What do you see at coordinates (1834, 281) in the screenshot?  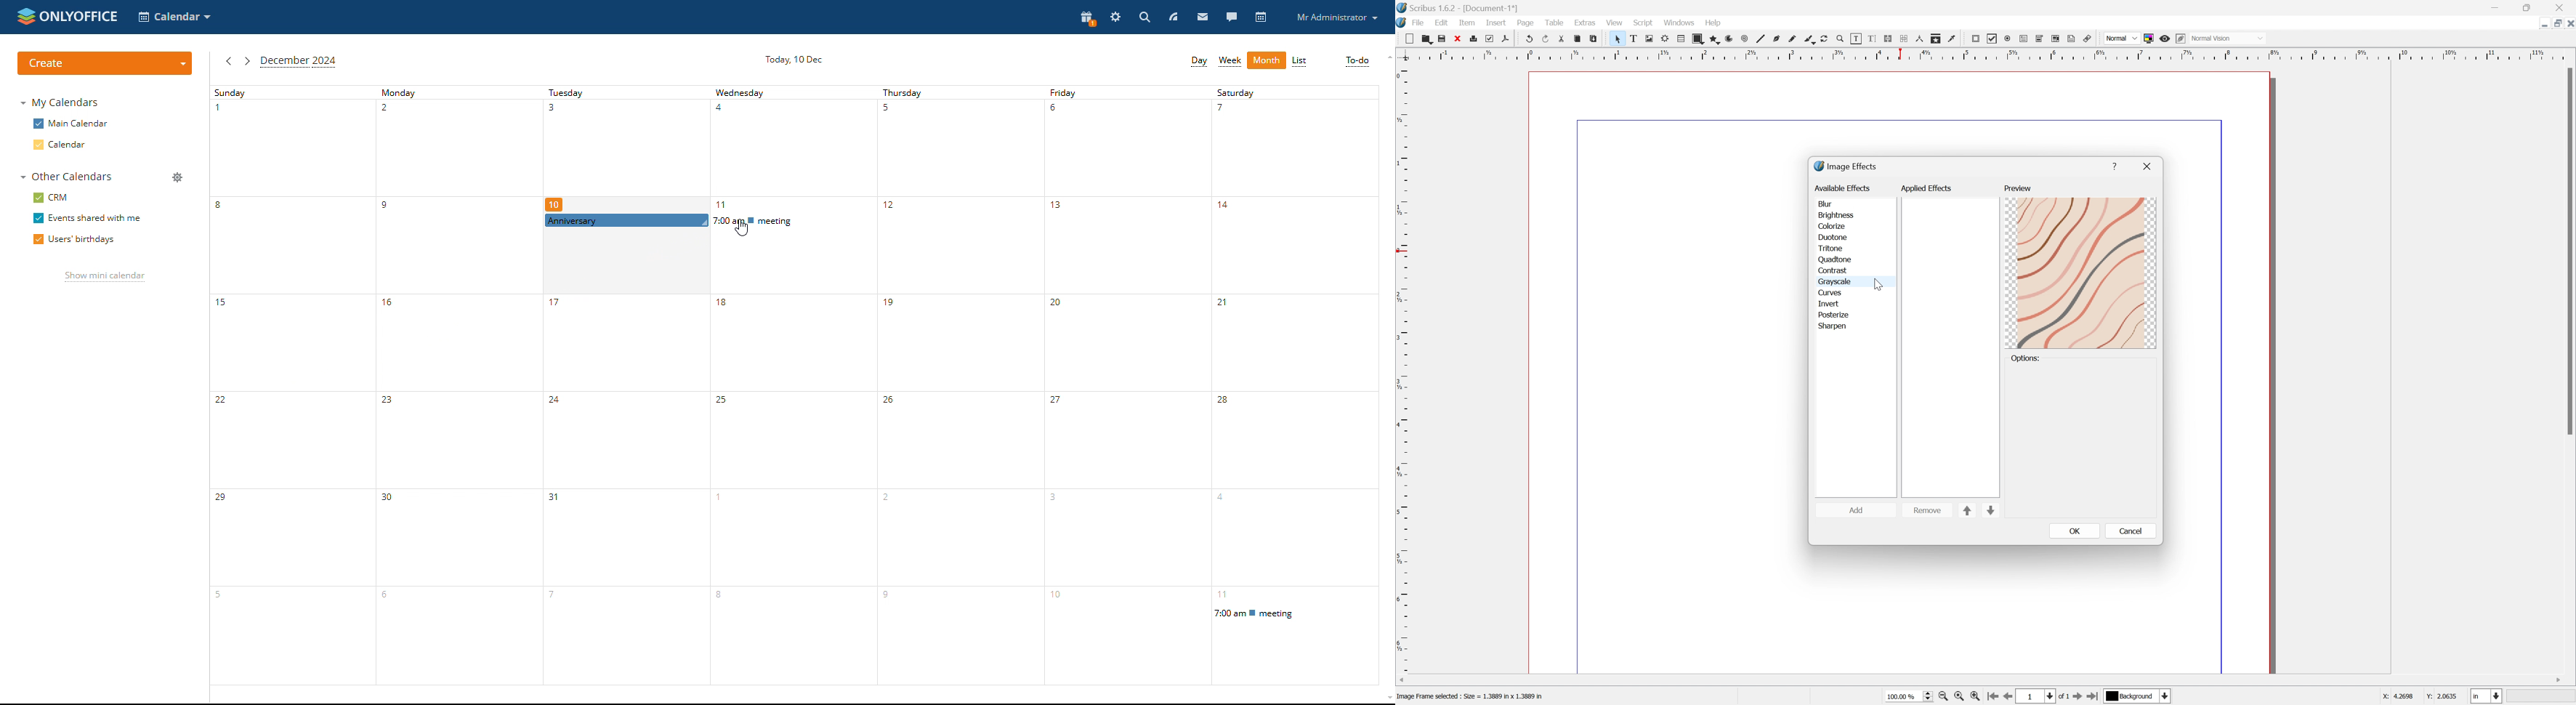 I see `grayscale` at bounding box center [1834, 281].